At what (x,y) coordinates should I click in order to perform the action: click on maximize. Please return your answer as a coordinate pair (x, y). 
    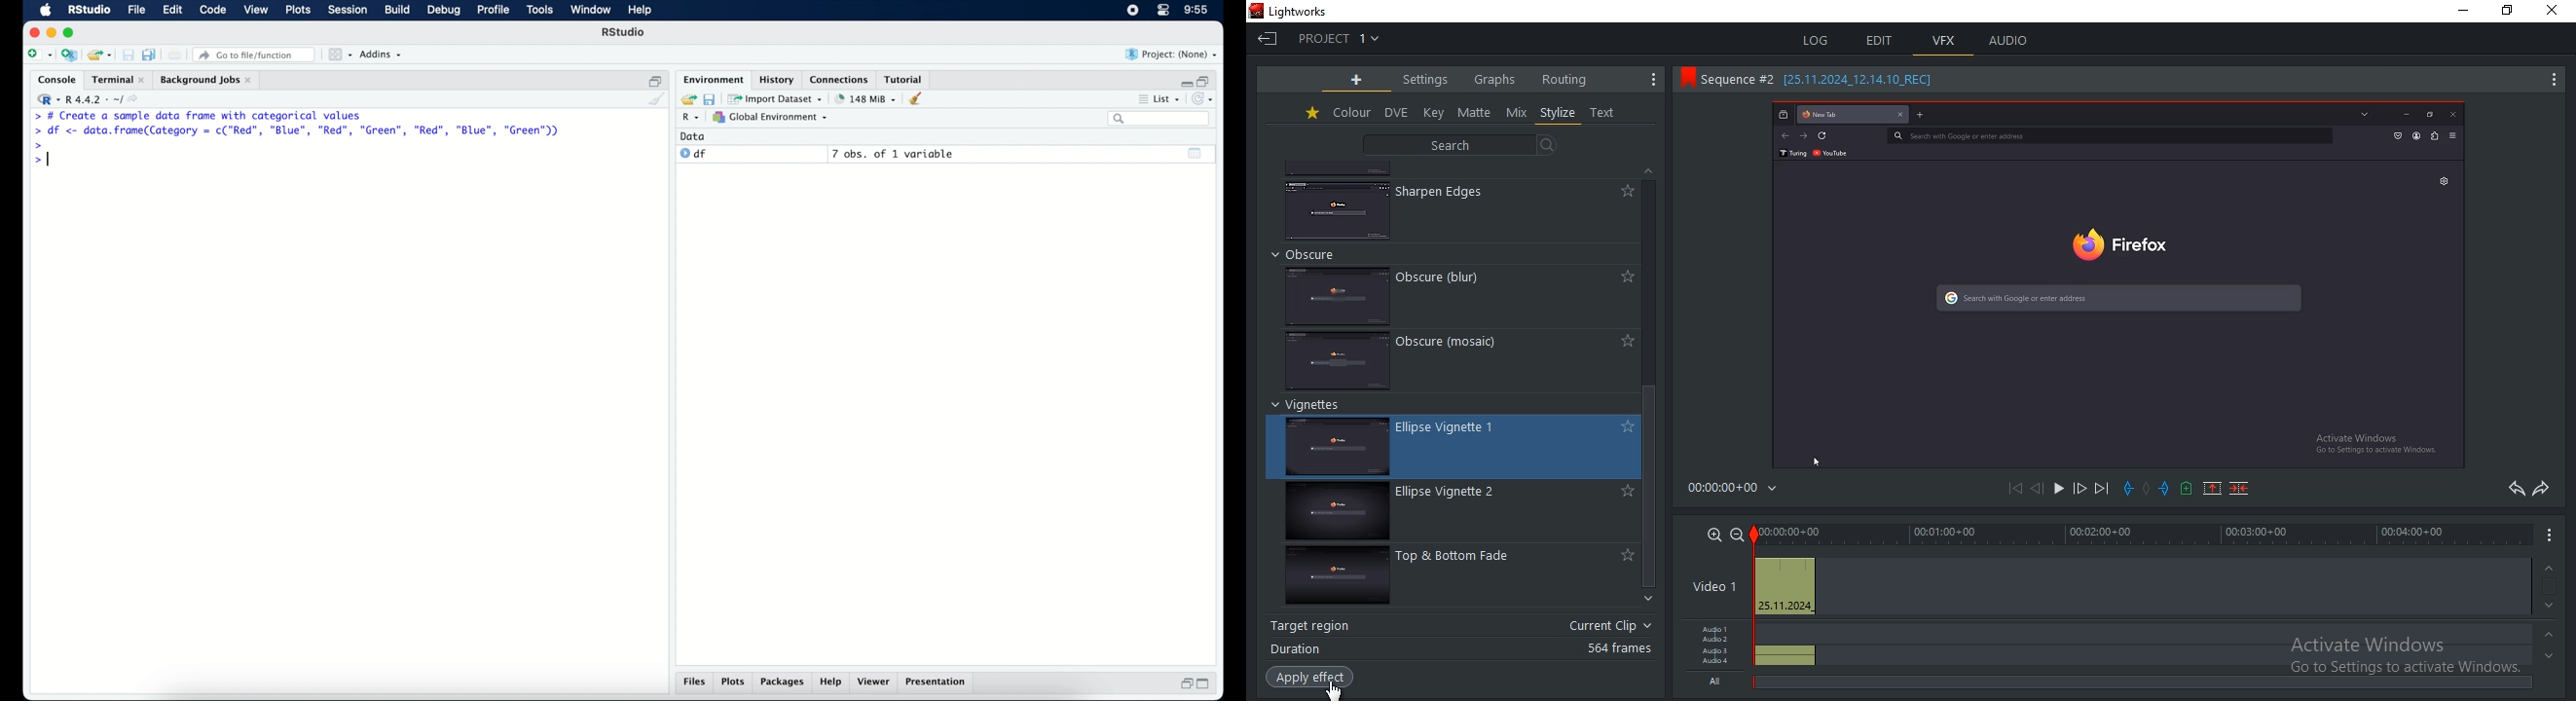
    Looking at the image, I should click on (71, 34).